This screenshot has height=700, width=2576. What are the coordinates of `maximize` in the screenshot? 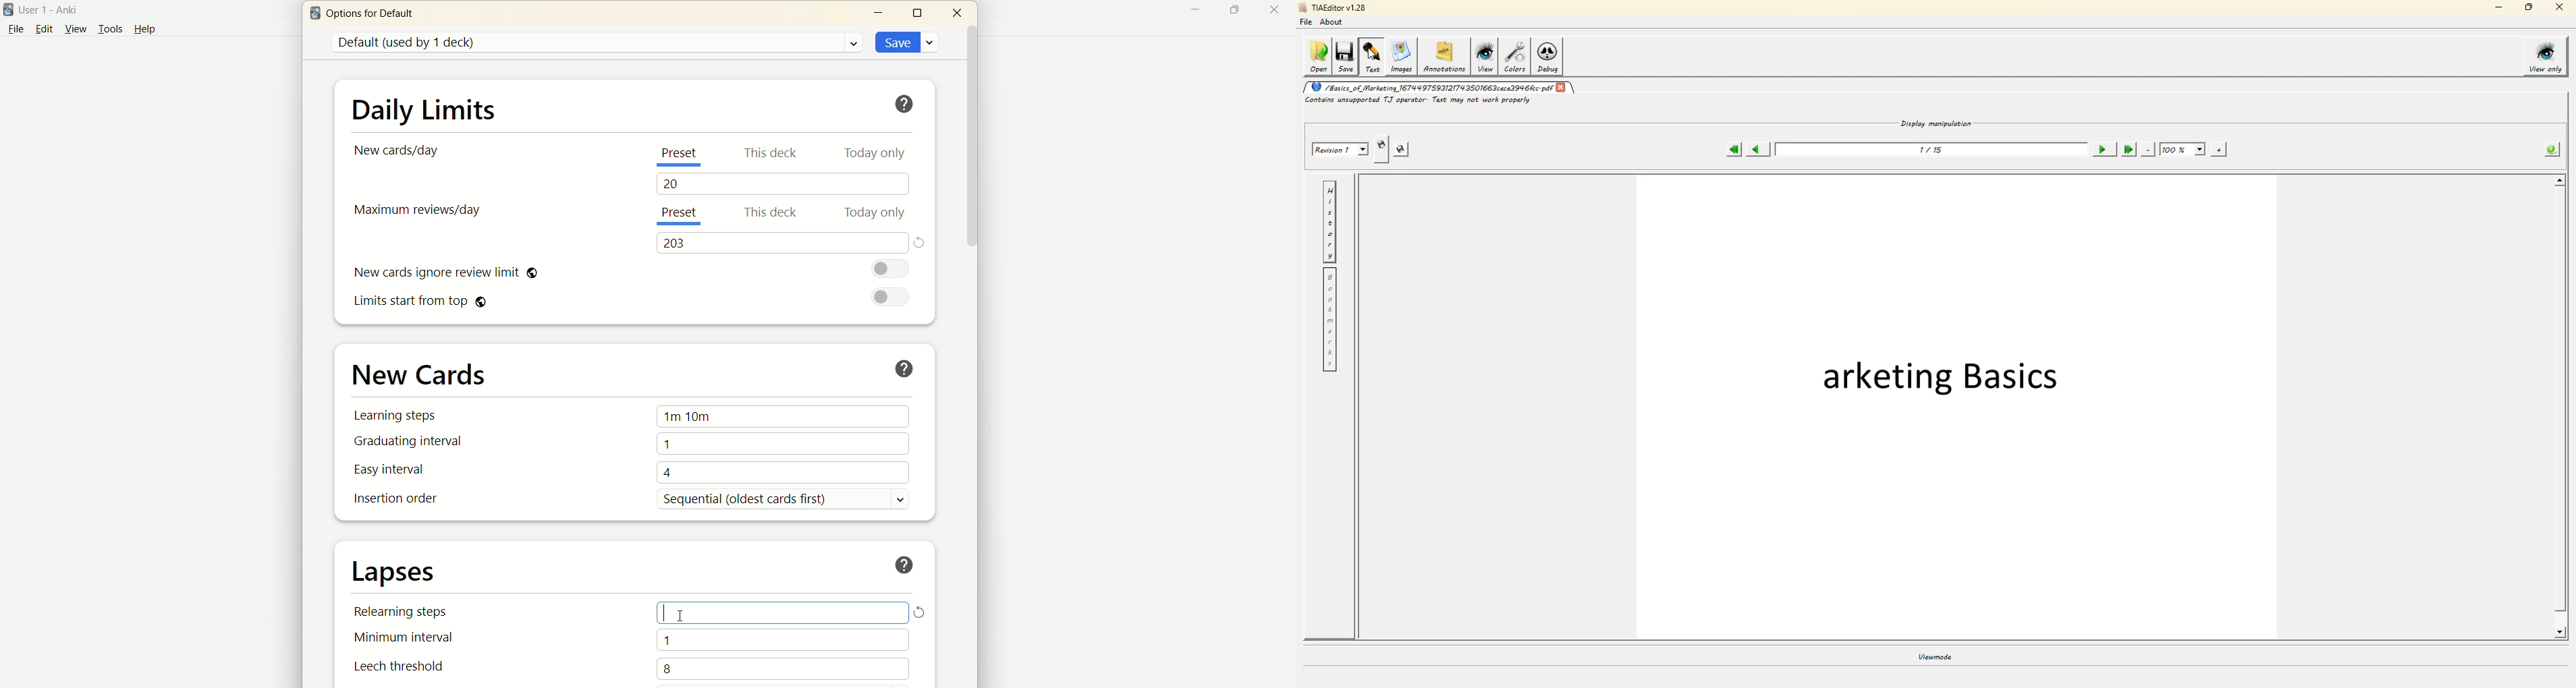 It's located at (919, 12).